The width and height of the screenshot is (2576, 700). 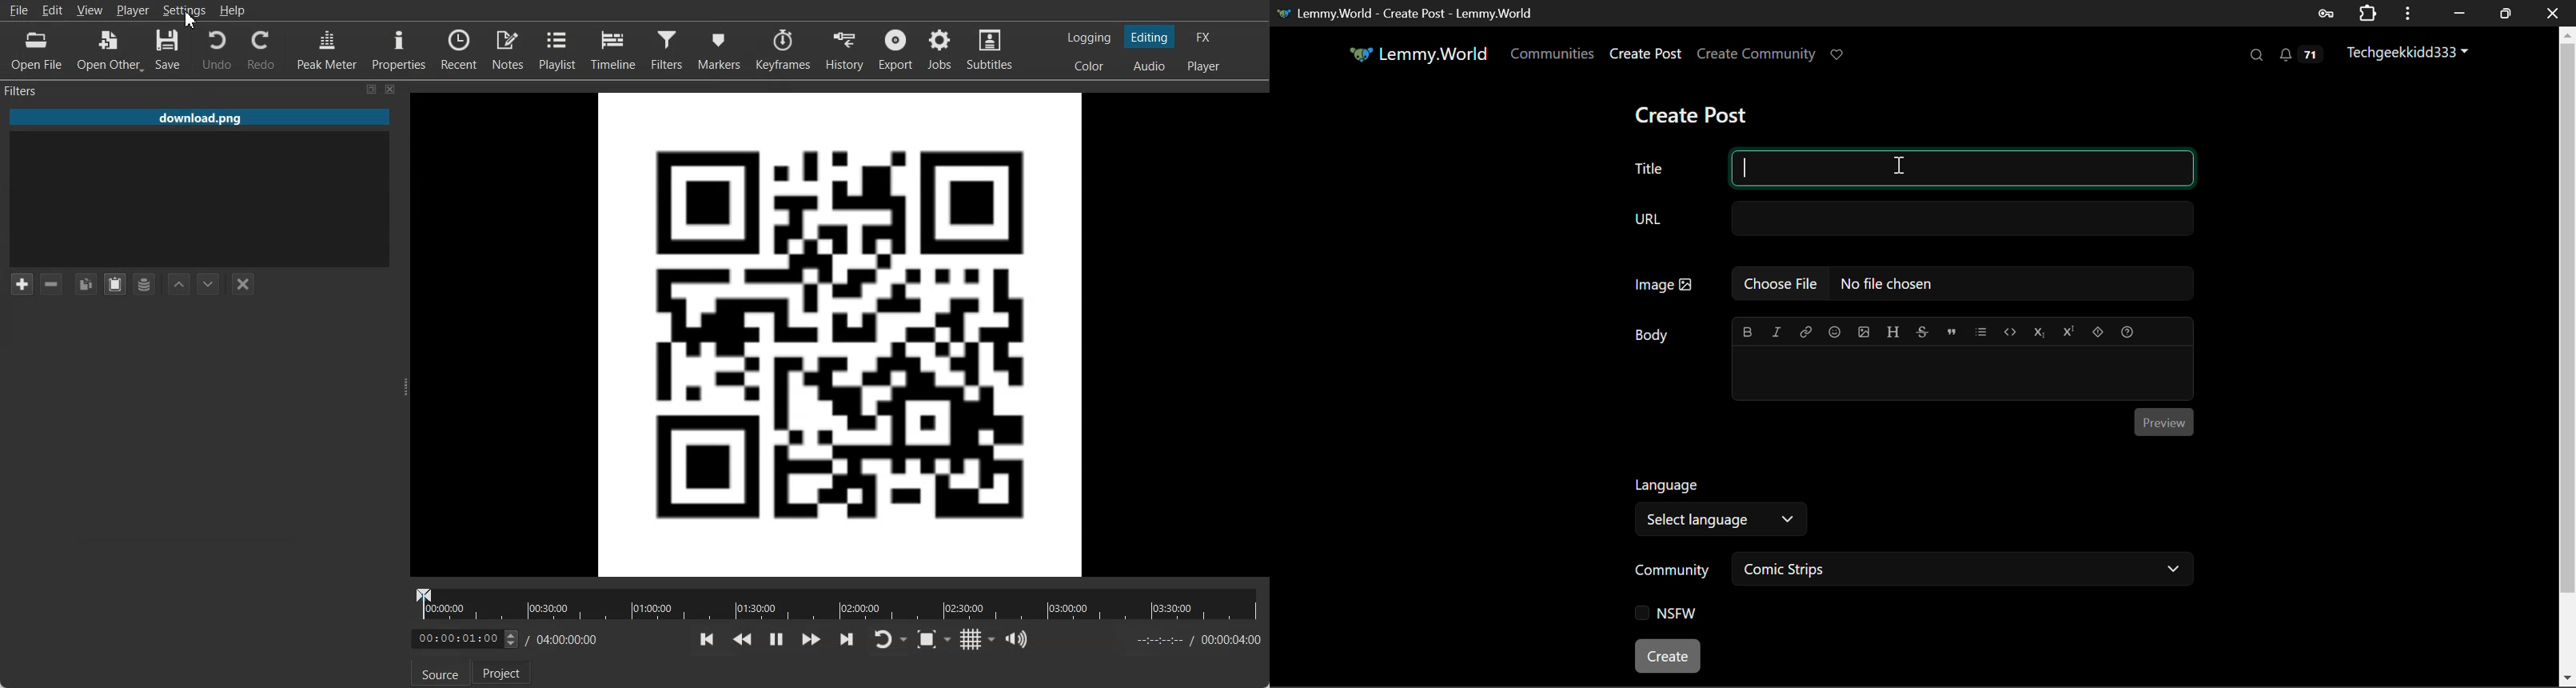 What do you see at coordinates (2070, 330) in the screenshot?
I see `superscript` at bounding box center [2070, 330].